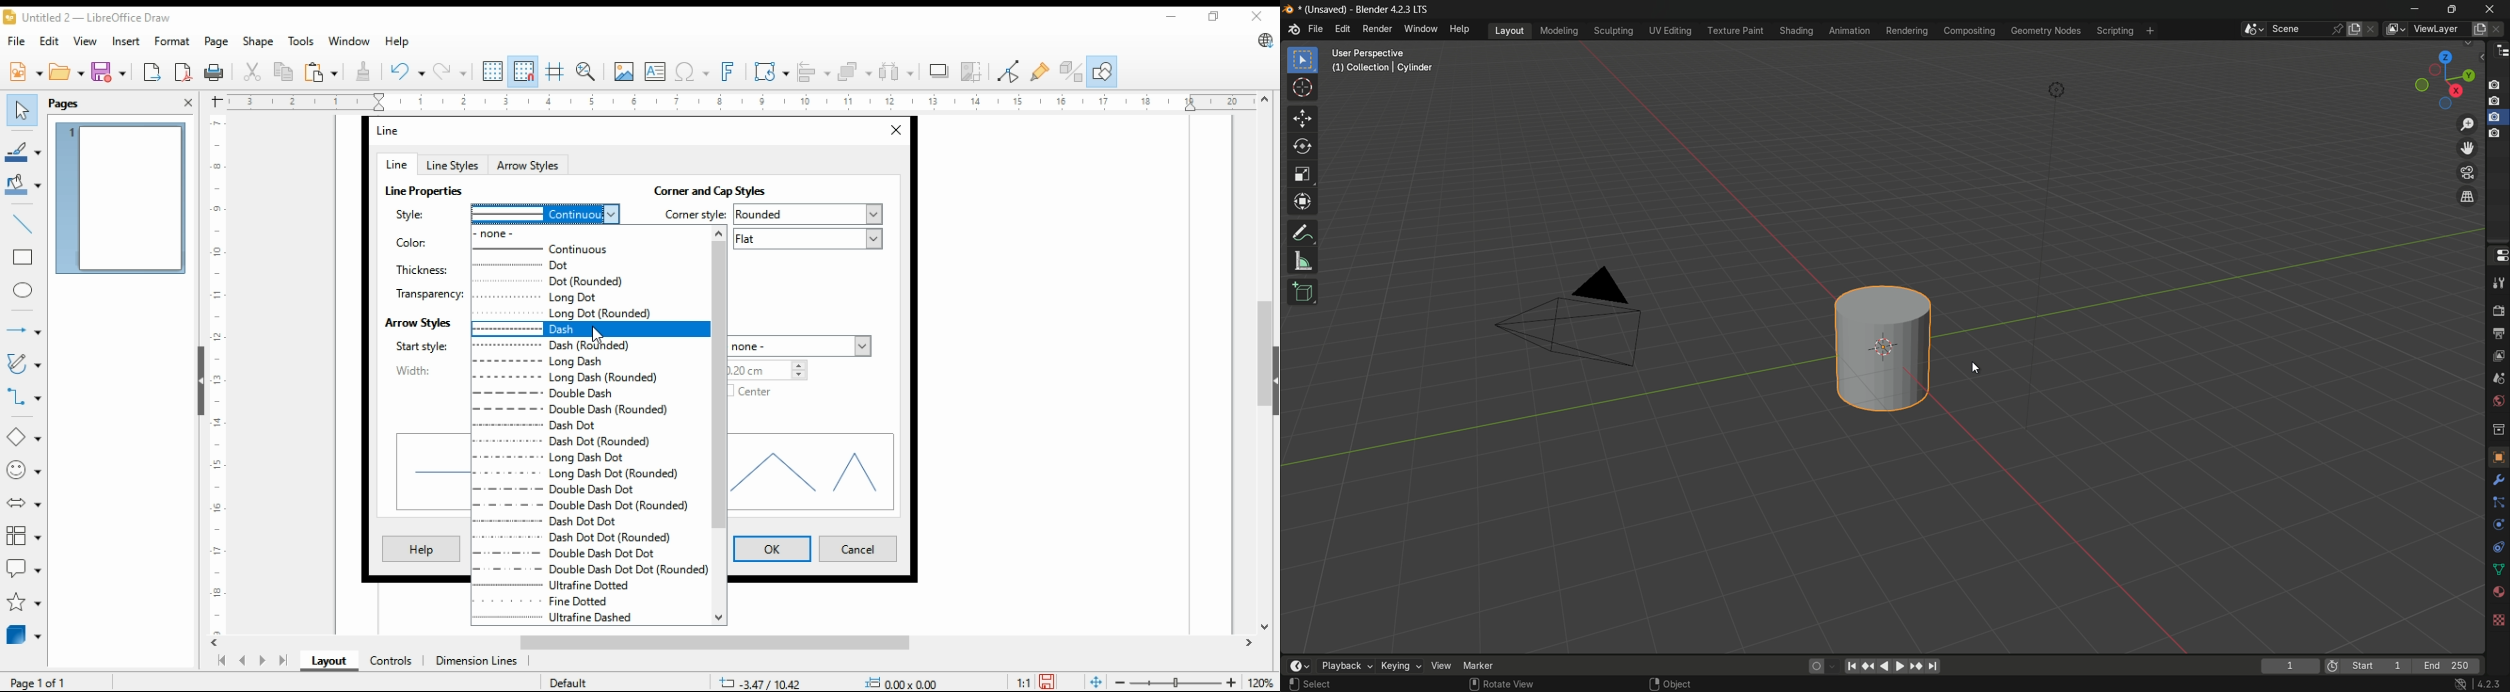 The width and height of the screenshot is (2520, 700). Describe the element at coordinates (529, 164) in the screenshot. I see `arrow styles` at that location.